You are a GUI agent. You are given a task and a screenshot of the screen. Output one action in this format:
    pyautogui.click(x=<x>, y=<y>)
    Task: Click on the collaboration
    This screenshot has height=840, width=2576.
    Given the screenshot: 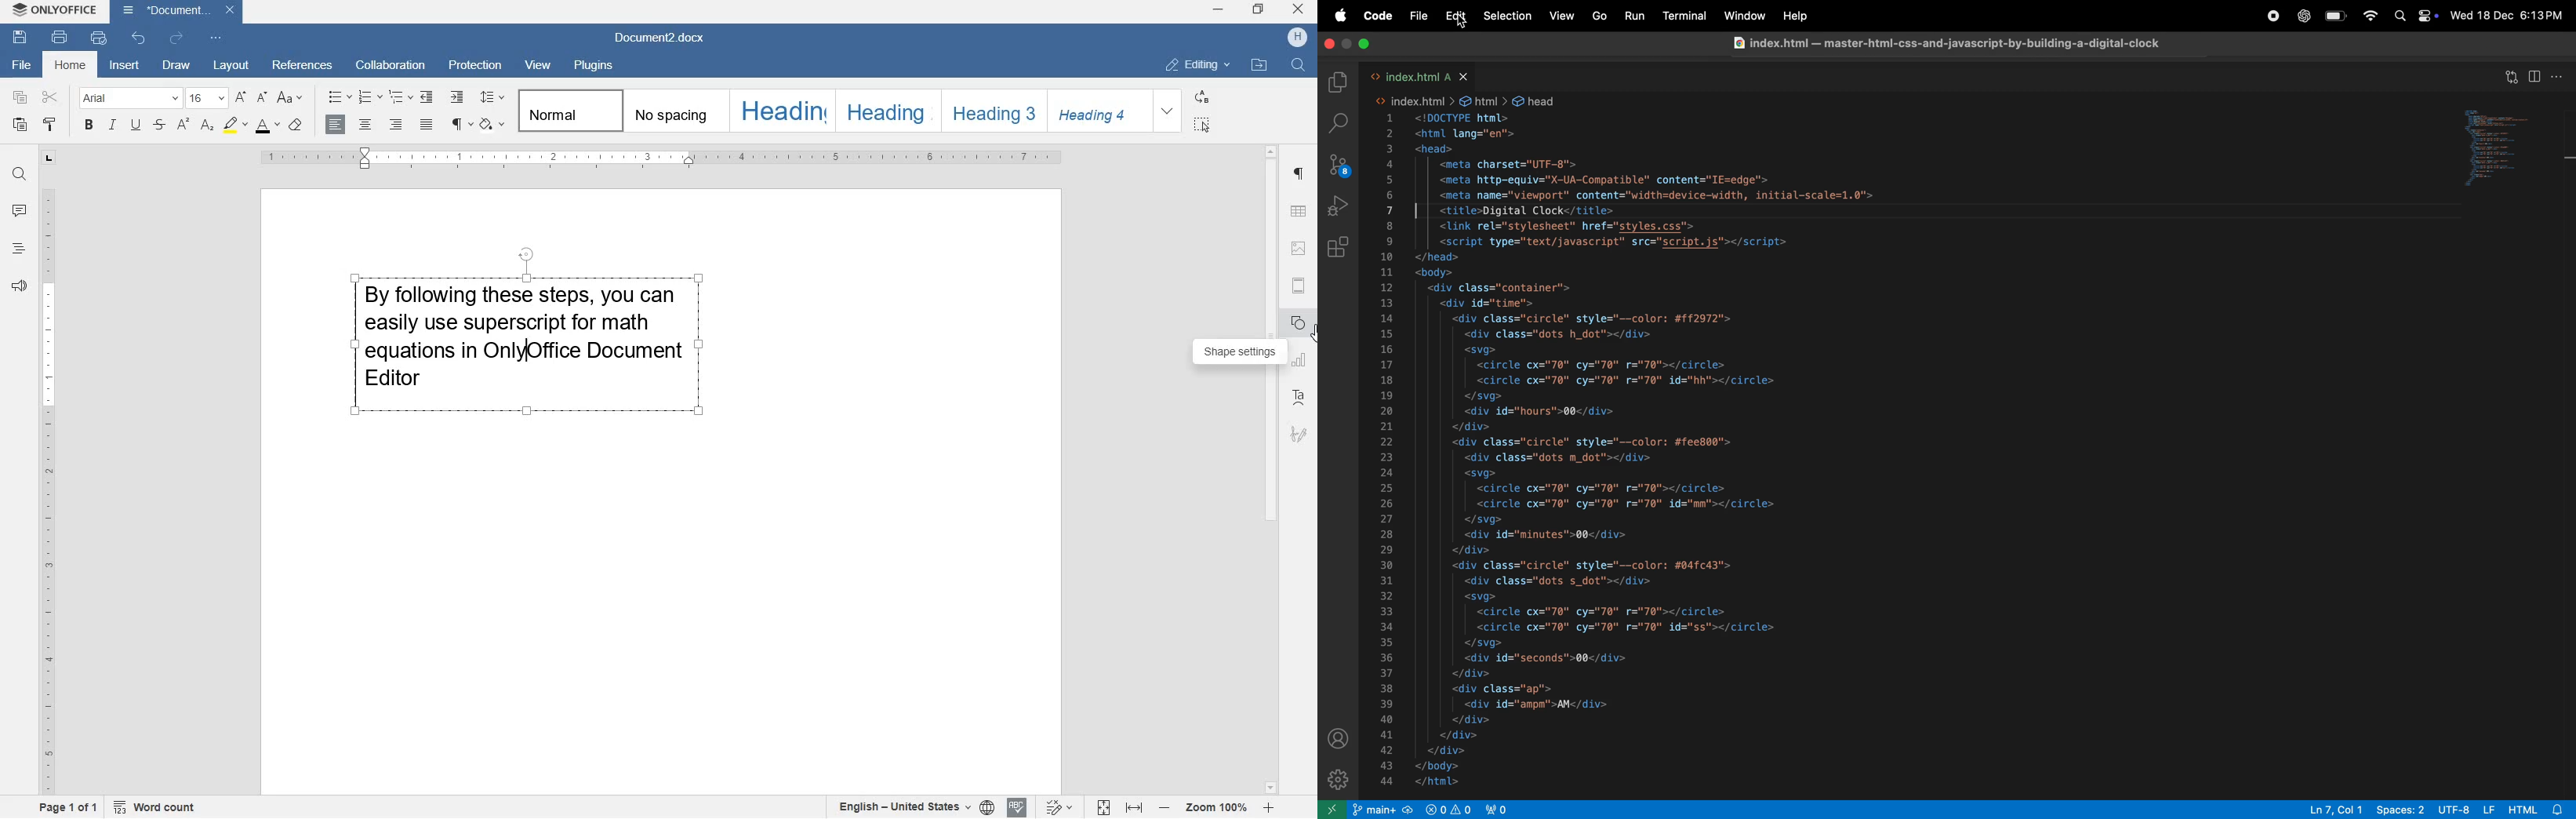 What is the action you would take?
    pyautogui.click(x=393, y=64)
    